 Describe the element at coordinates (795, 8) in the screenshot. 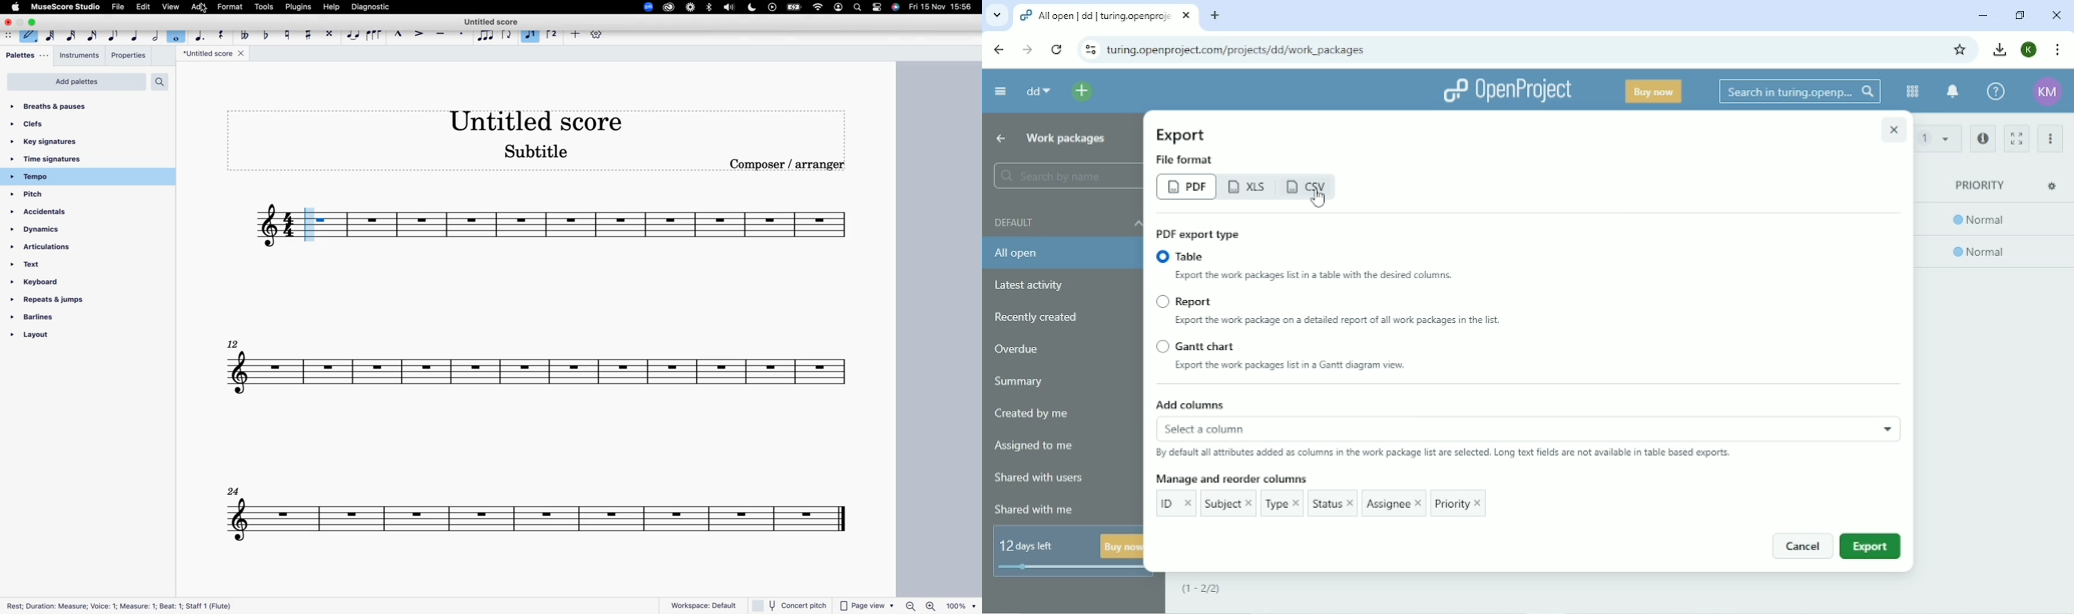

I see `battery` at that location.